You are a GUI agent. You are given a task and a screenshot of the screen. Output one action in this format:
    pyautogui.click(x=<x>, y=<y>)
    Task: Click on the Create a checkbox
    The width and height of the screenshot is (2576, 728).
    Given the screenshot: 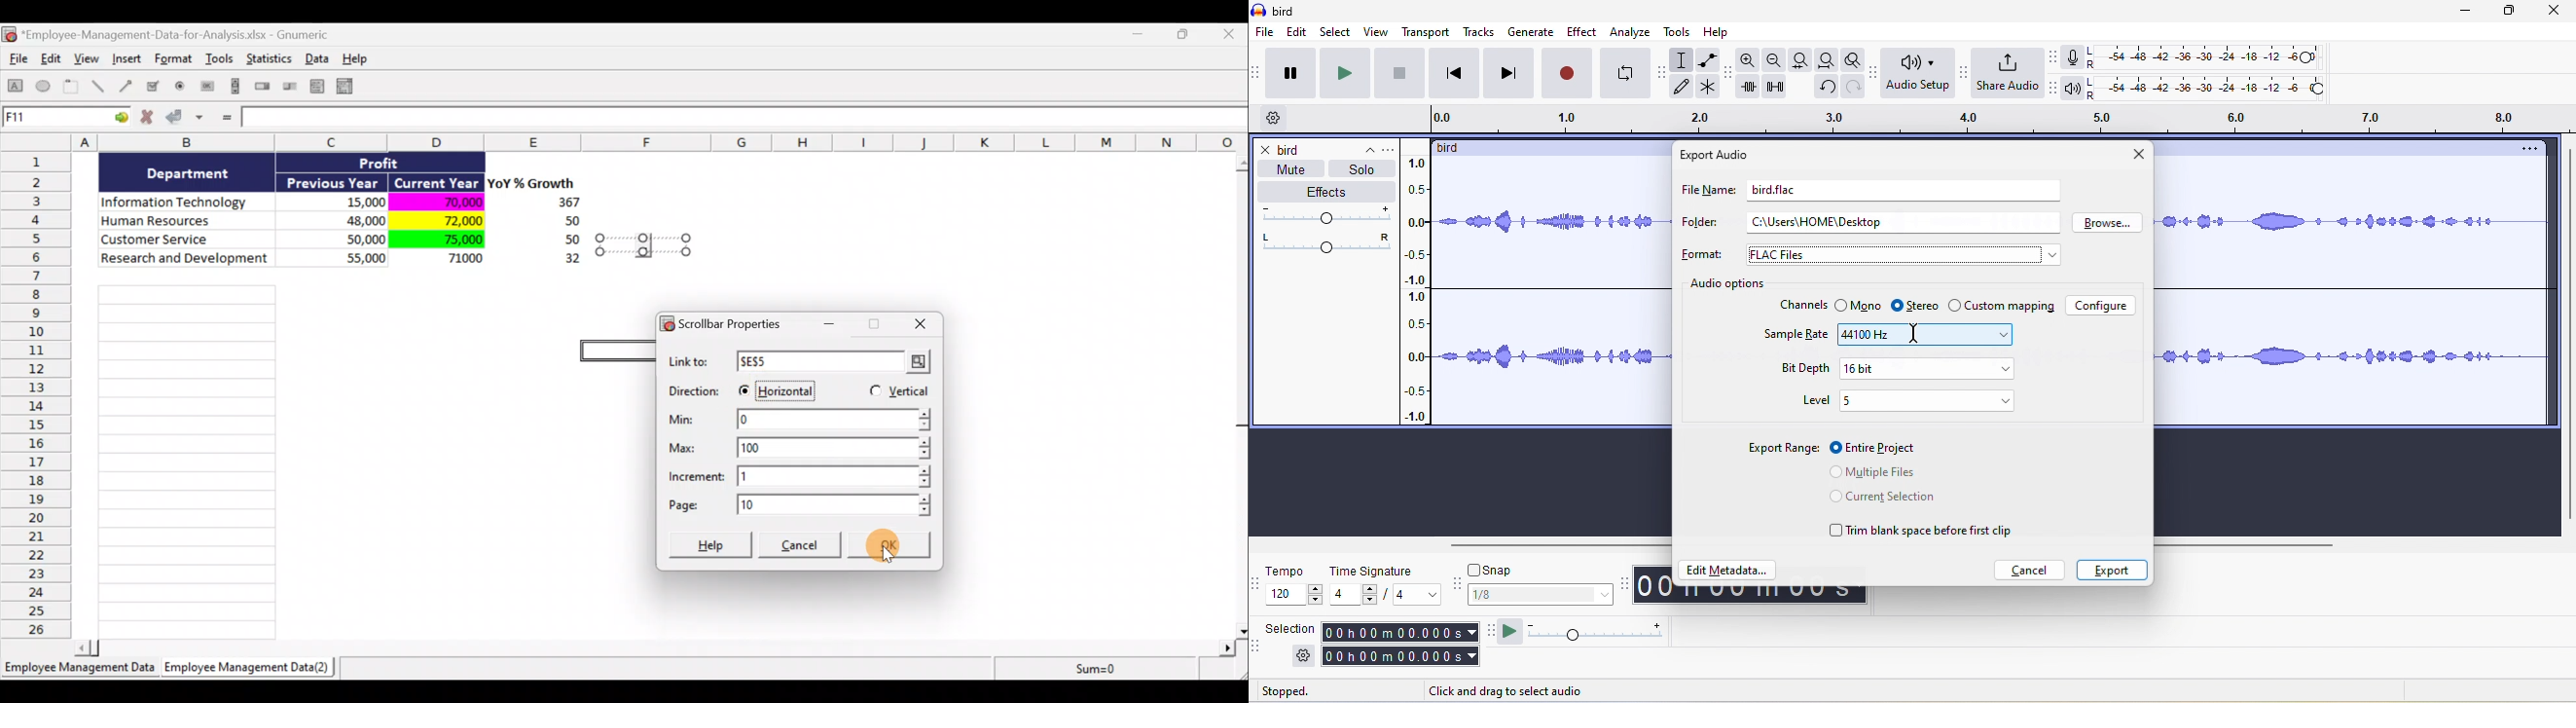 What is the action you would take?
    pyautogui.click(x=154, y=86)
    